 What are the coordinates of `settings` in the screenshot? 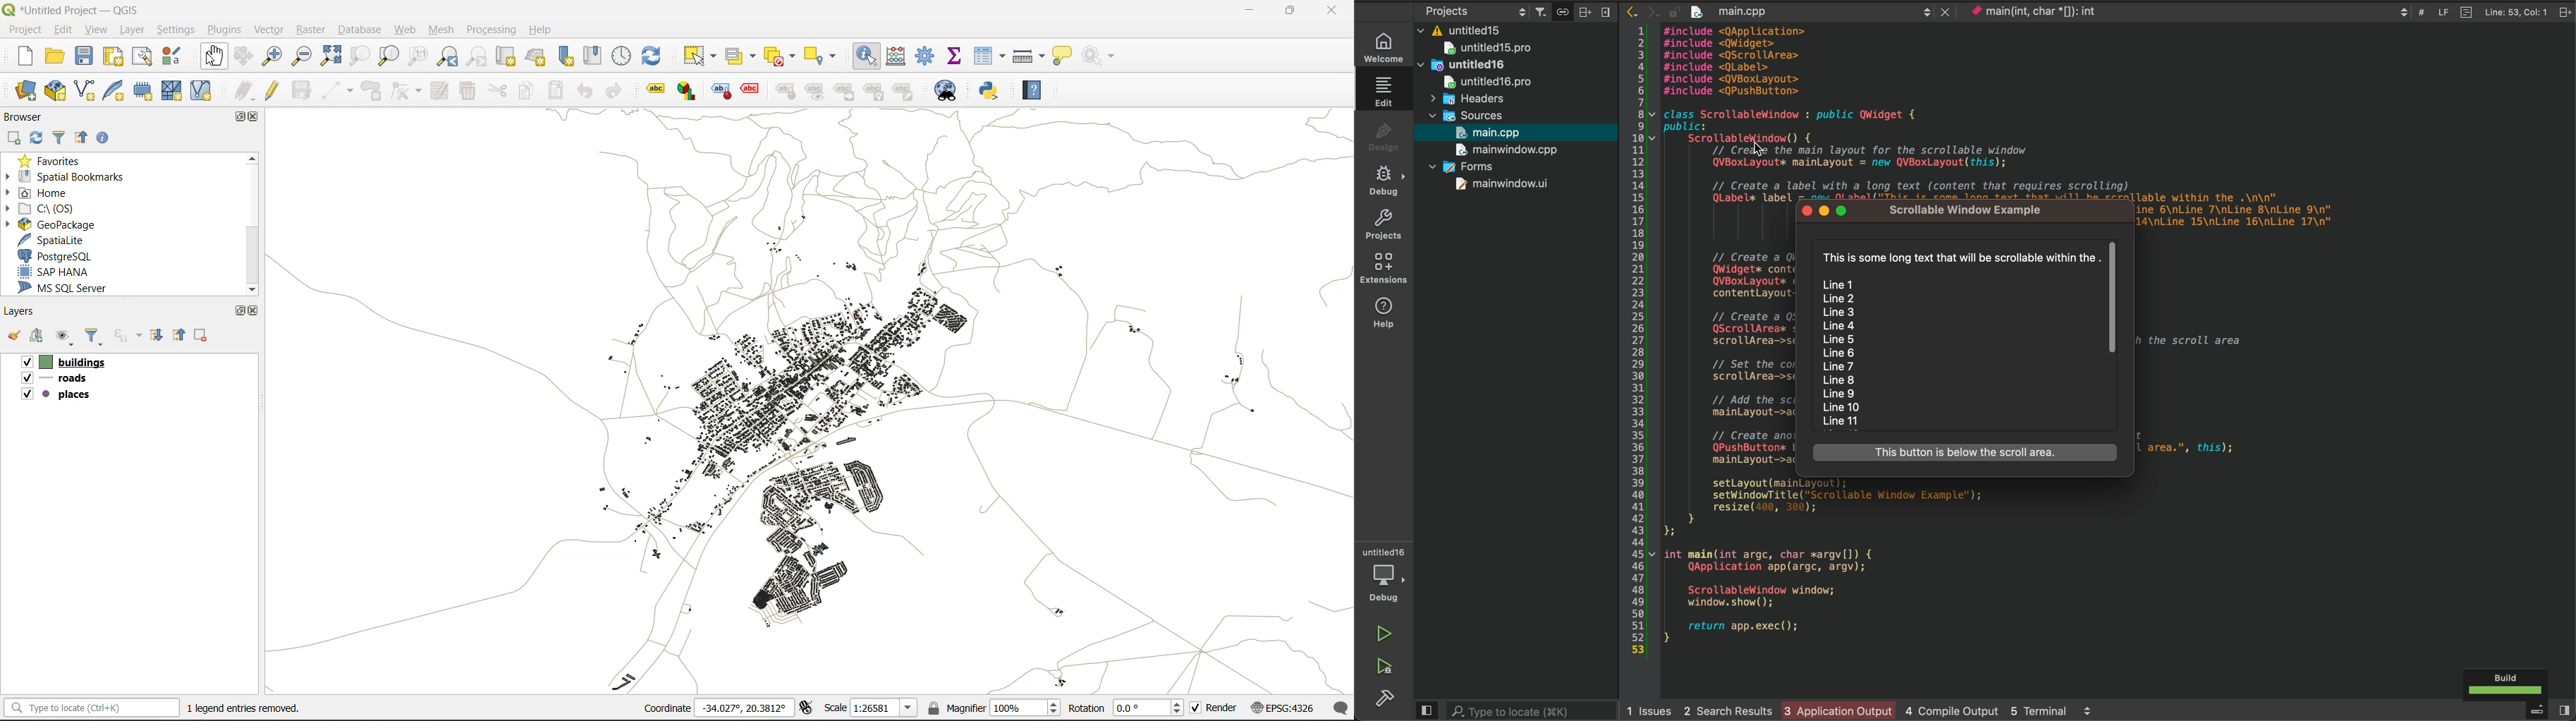 It's located at (176, 28).